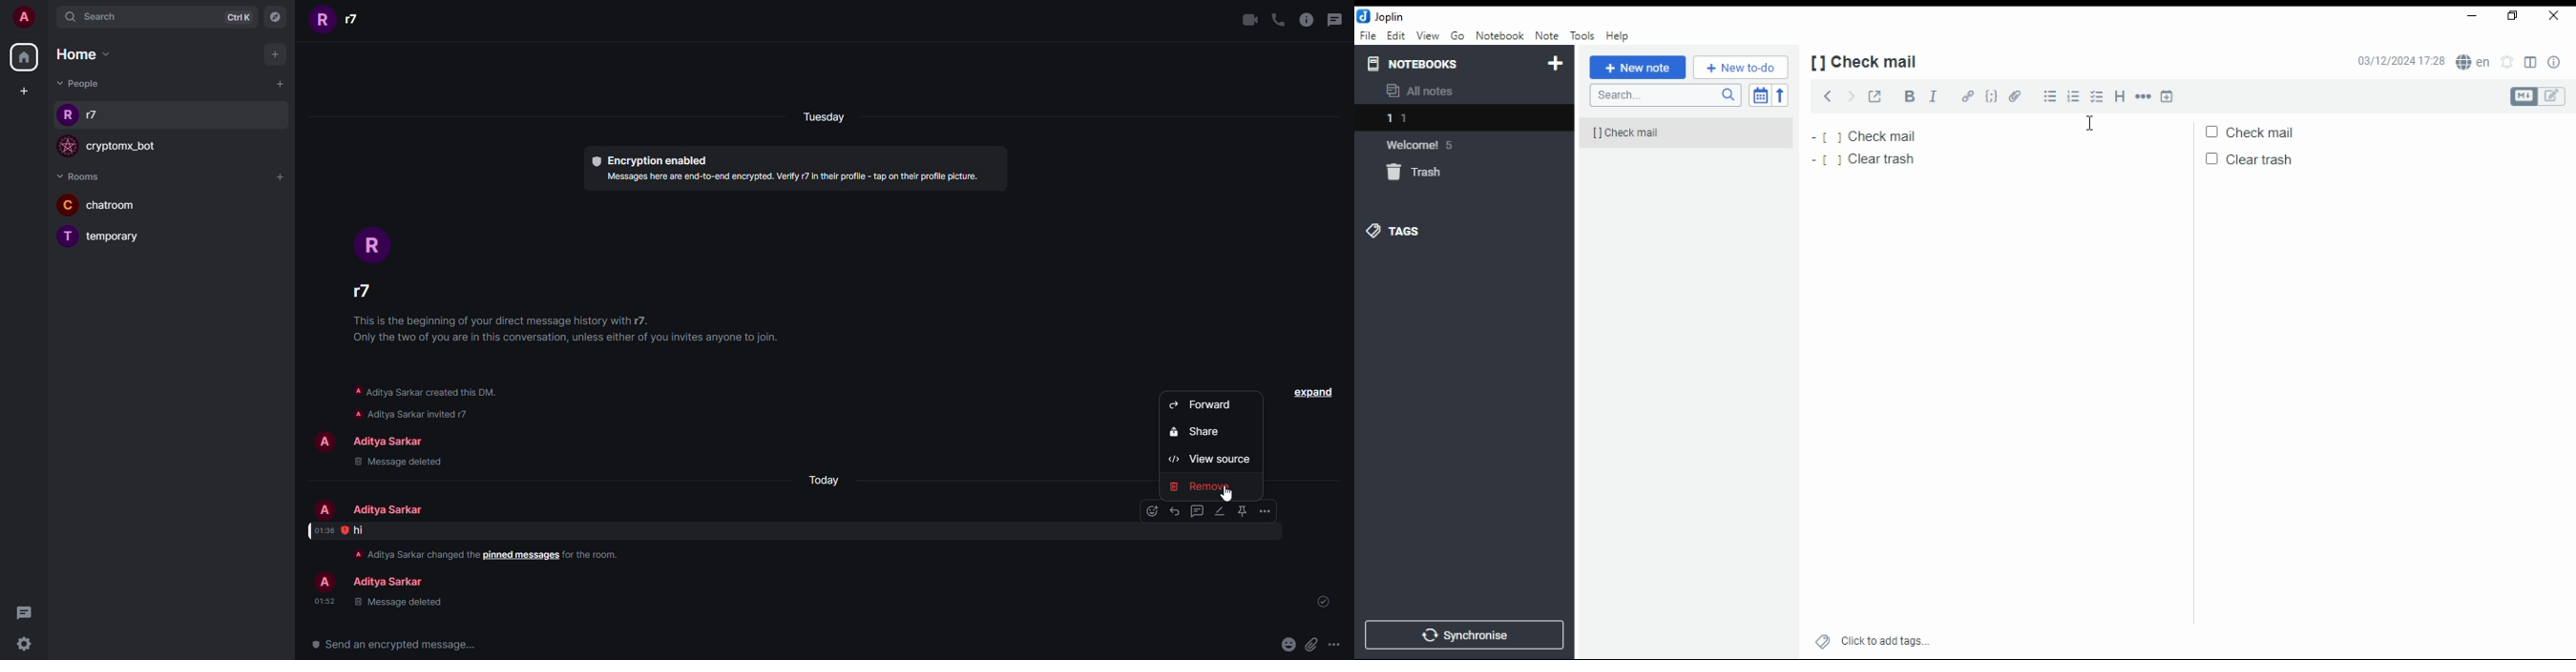 This screenshot has height=672, width=2576. What do you see at coordinates (1435, 117) in the screenshot?
I see `notebook 1` at bounding box center [1435, 117].